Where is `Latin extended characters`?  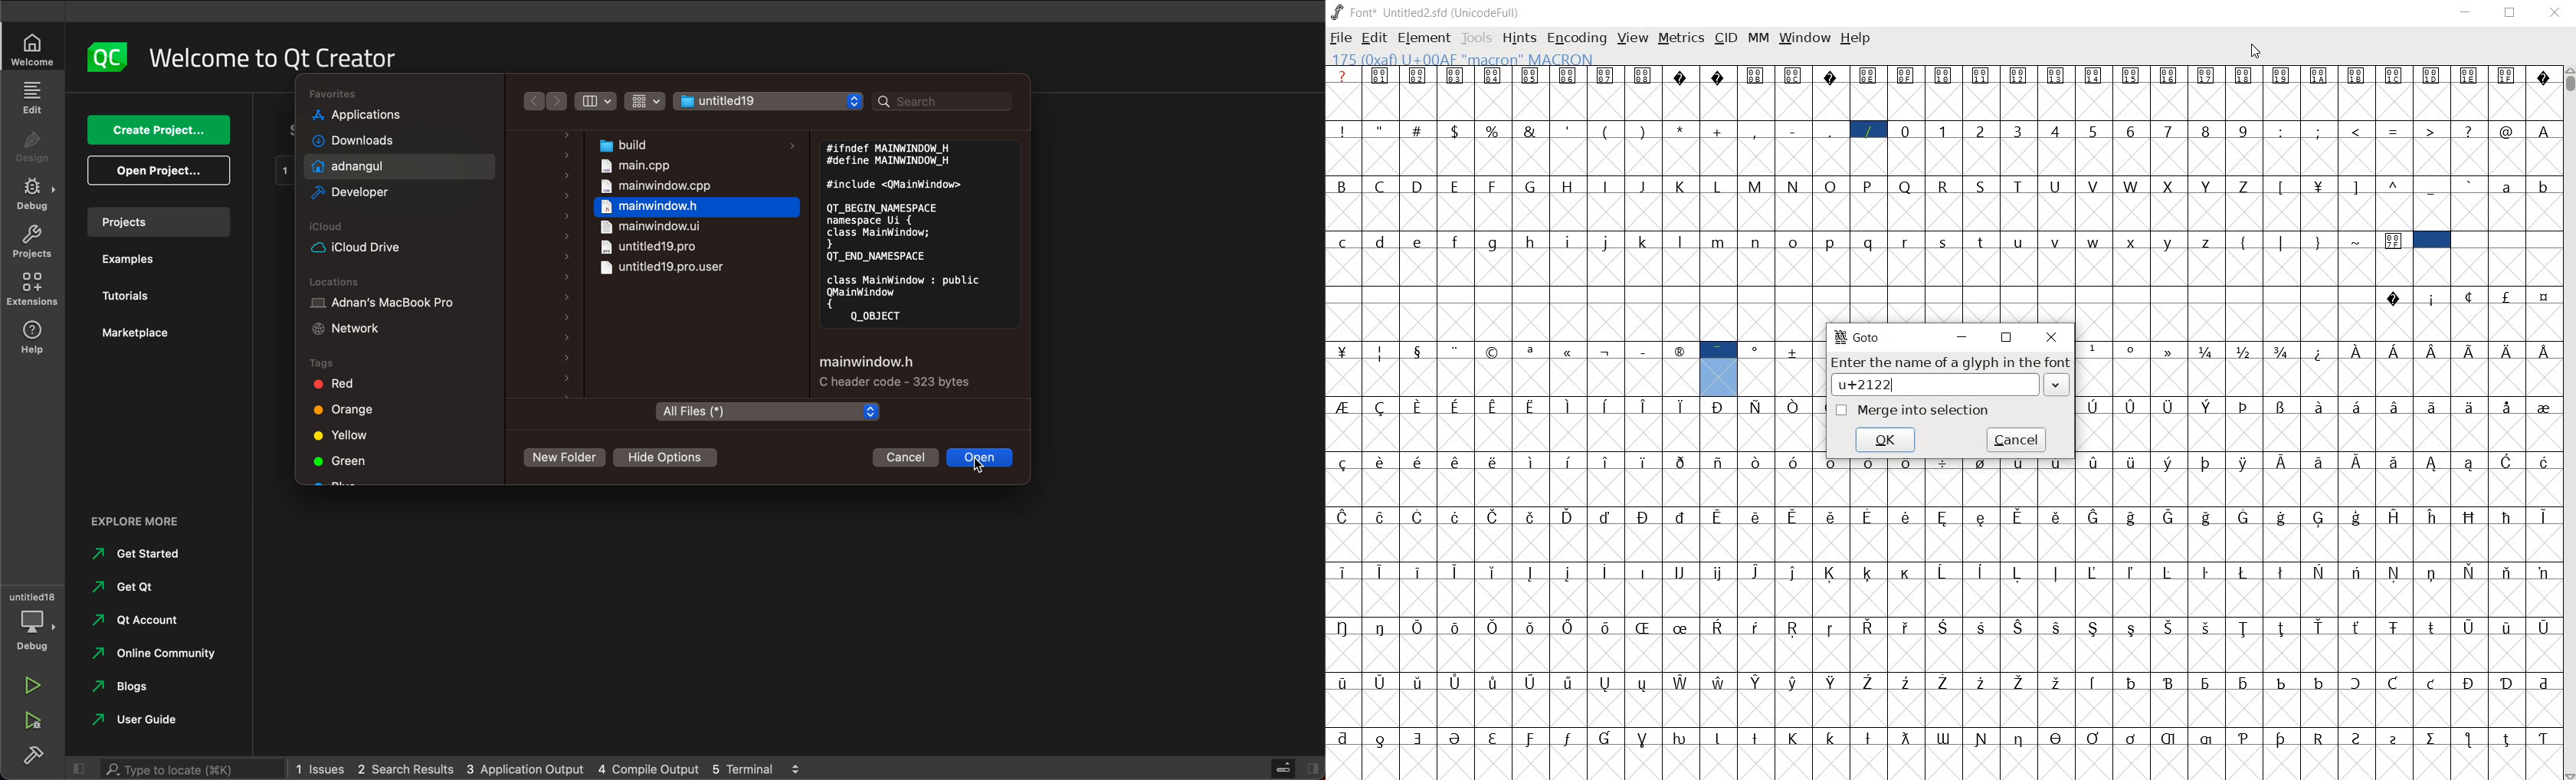
Latin extended characters is located at coordinates (2428, 424).